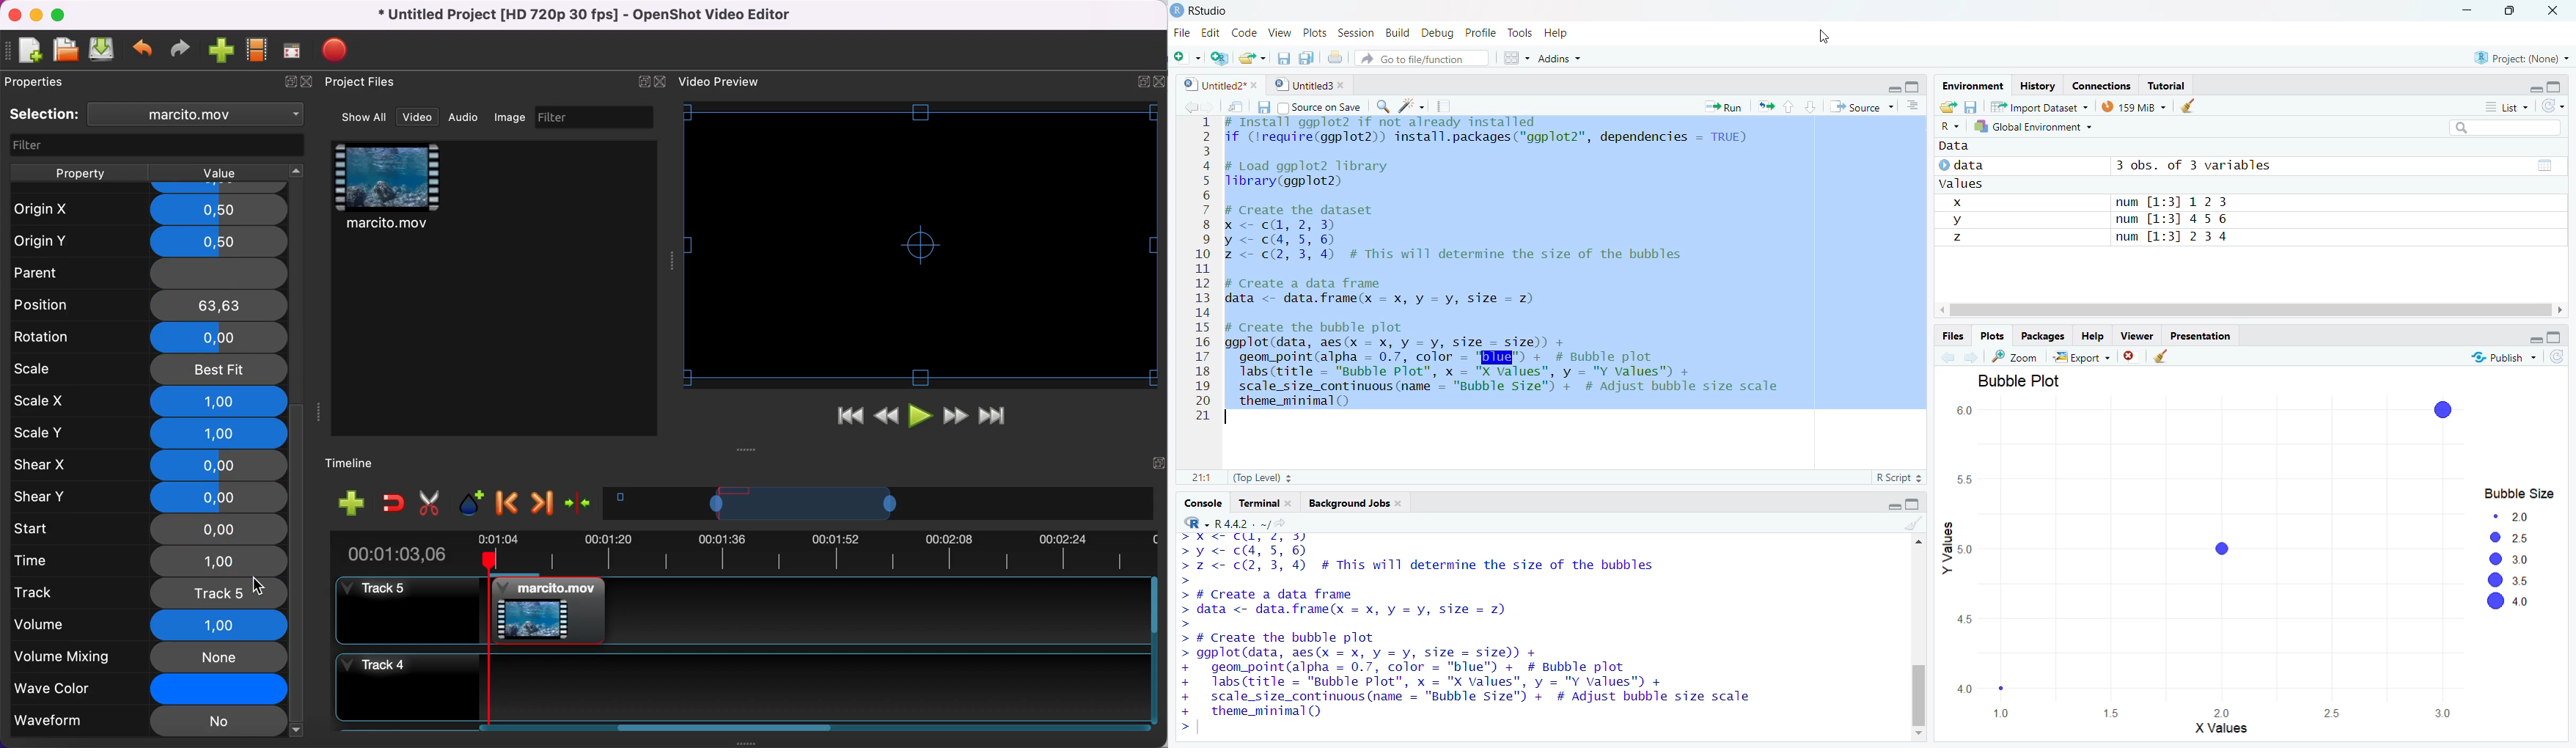 Image resolution: width=2576 pixels, height=756 pixels. I want to click on Edit, so click(1209, 32).